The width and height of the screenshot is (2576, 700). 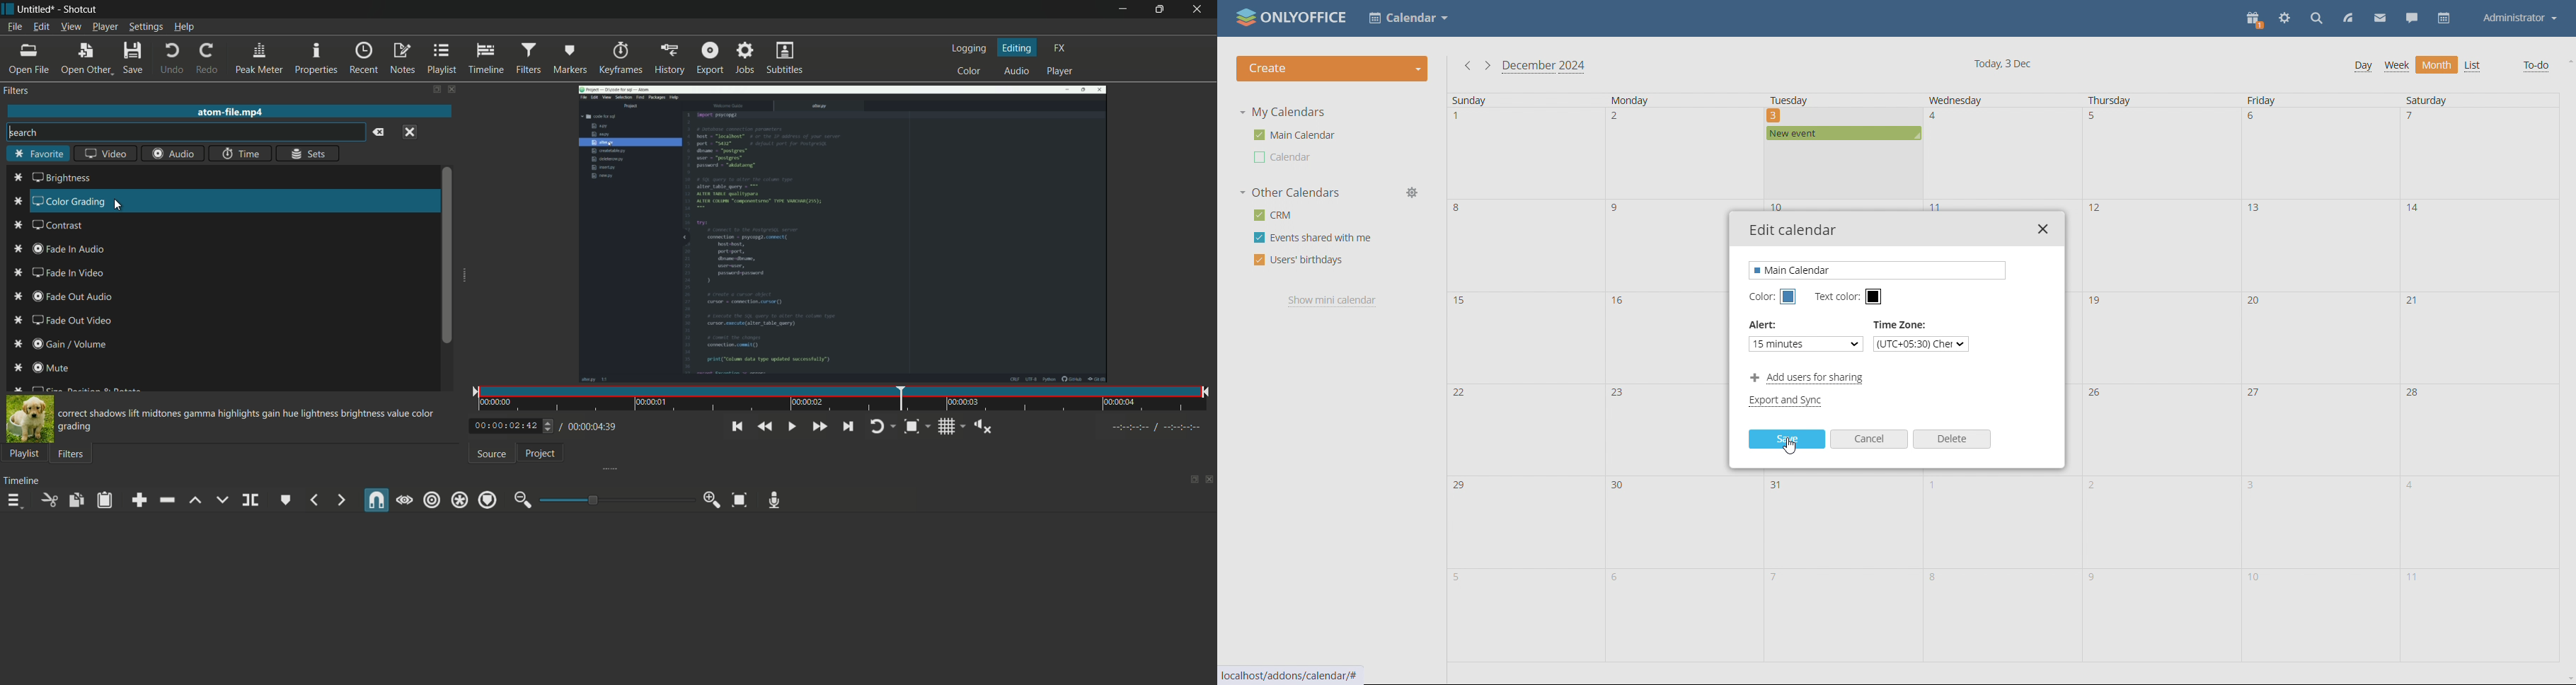 What do you see at coordinates (1974, 100) in the screenshot?
I see `wednesday` at bounding box center [1974, 100].